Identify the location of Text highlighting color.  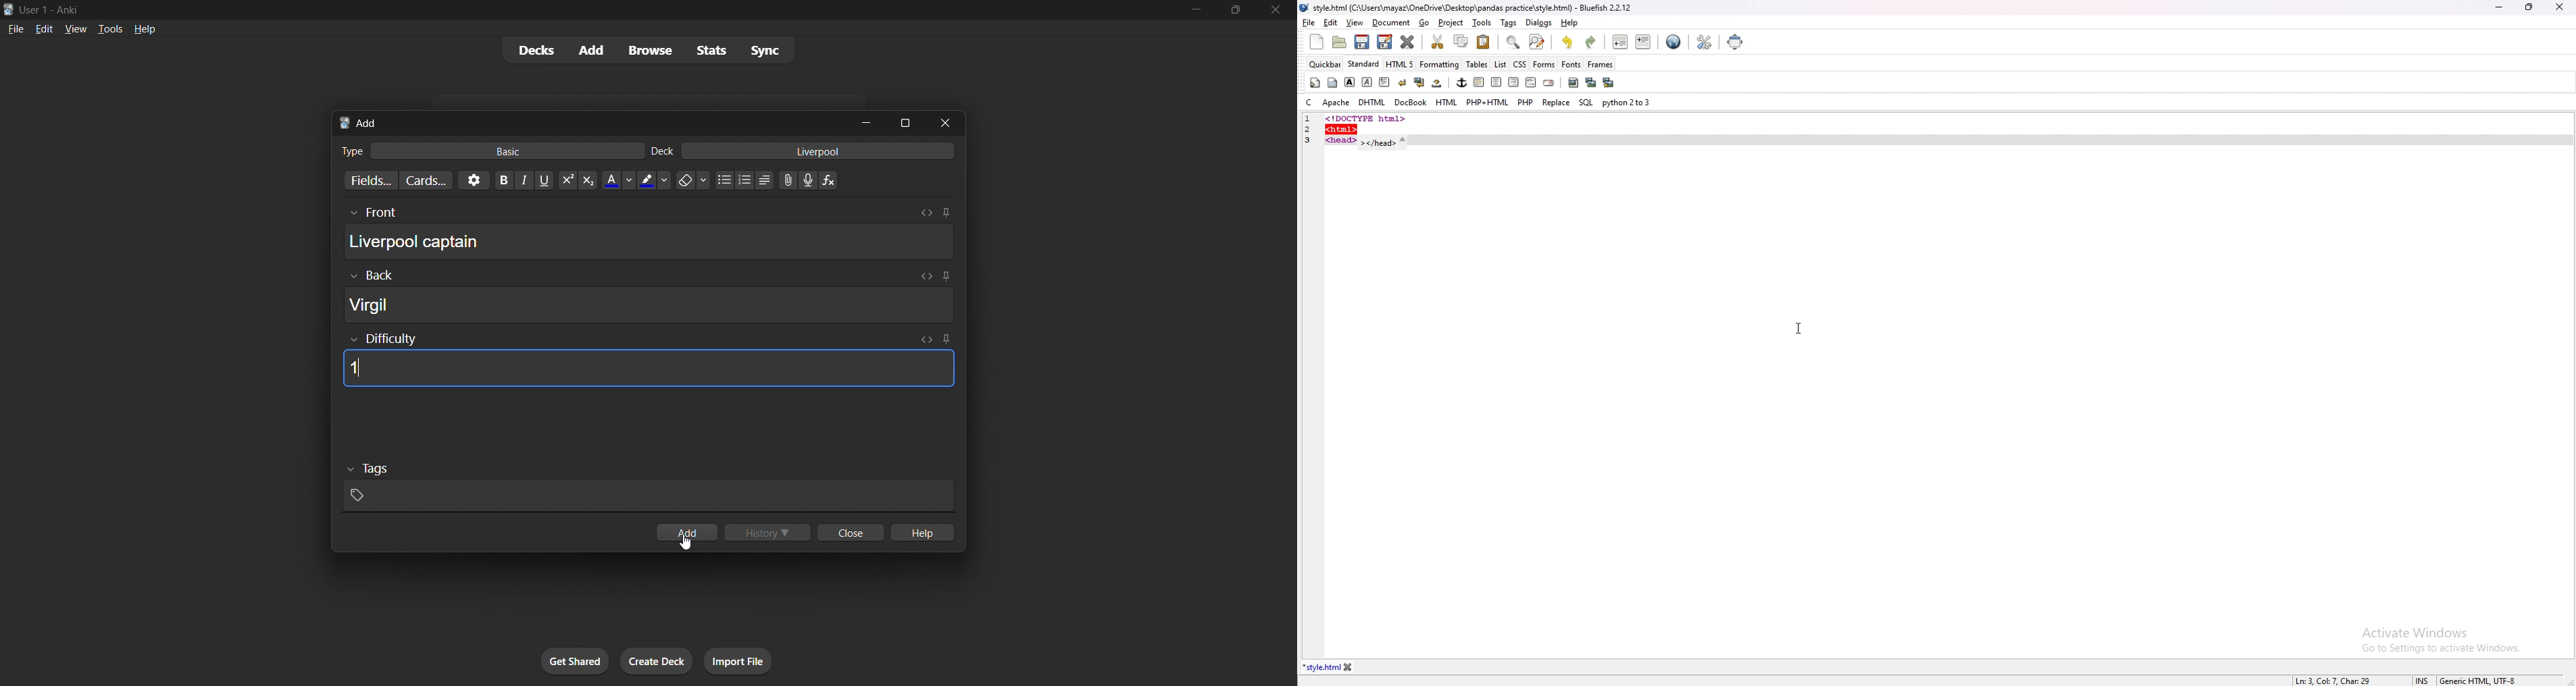
(653, 180).